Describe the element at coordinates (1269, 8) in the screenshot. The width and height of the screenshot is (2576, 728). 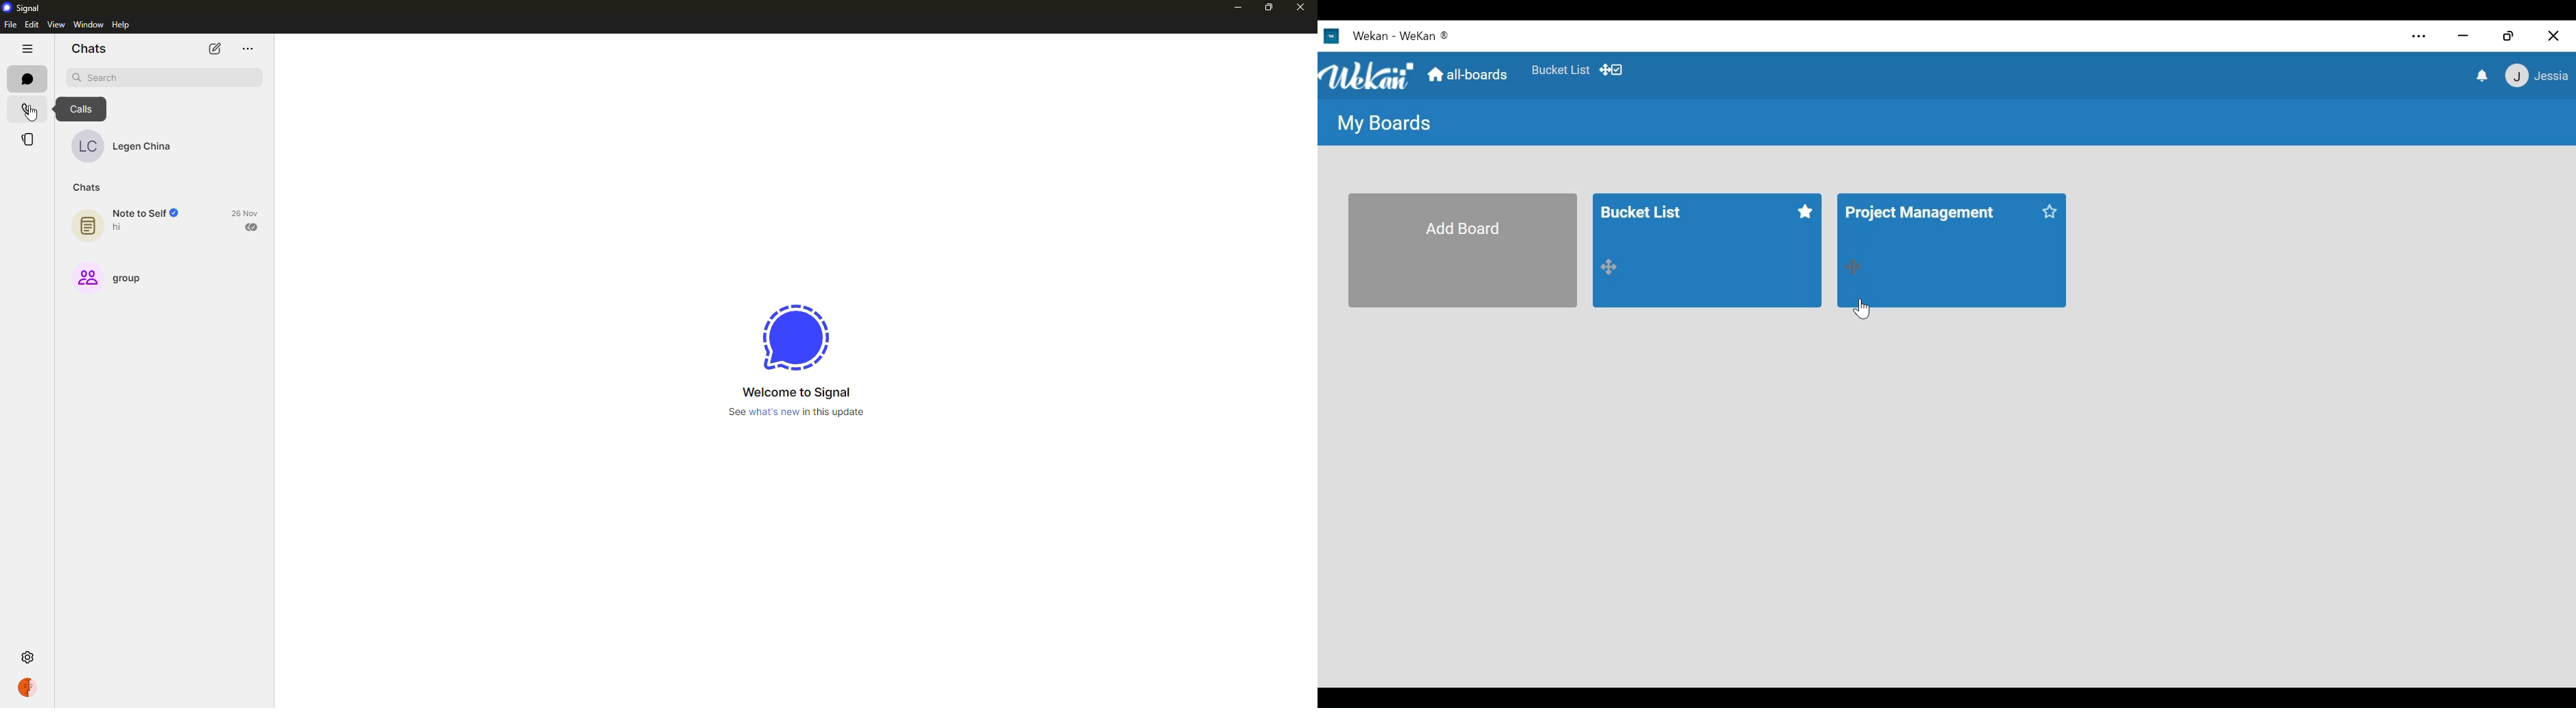
I see `maximize` at that location.